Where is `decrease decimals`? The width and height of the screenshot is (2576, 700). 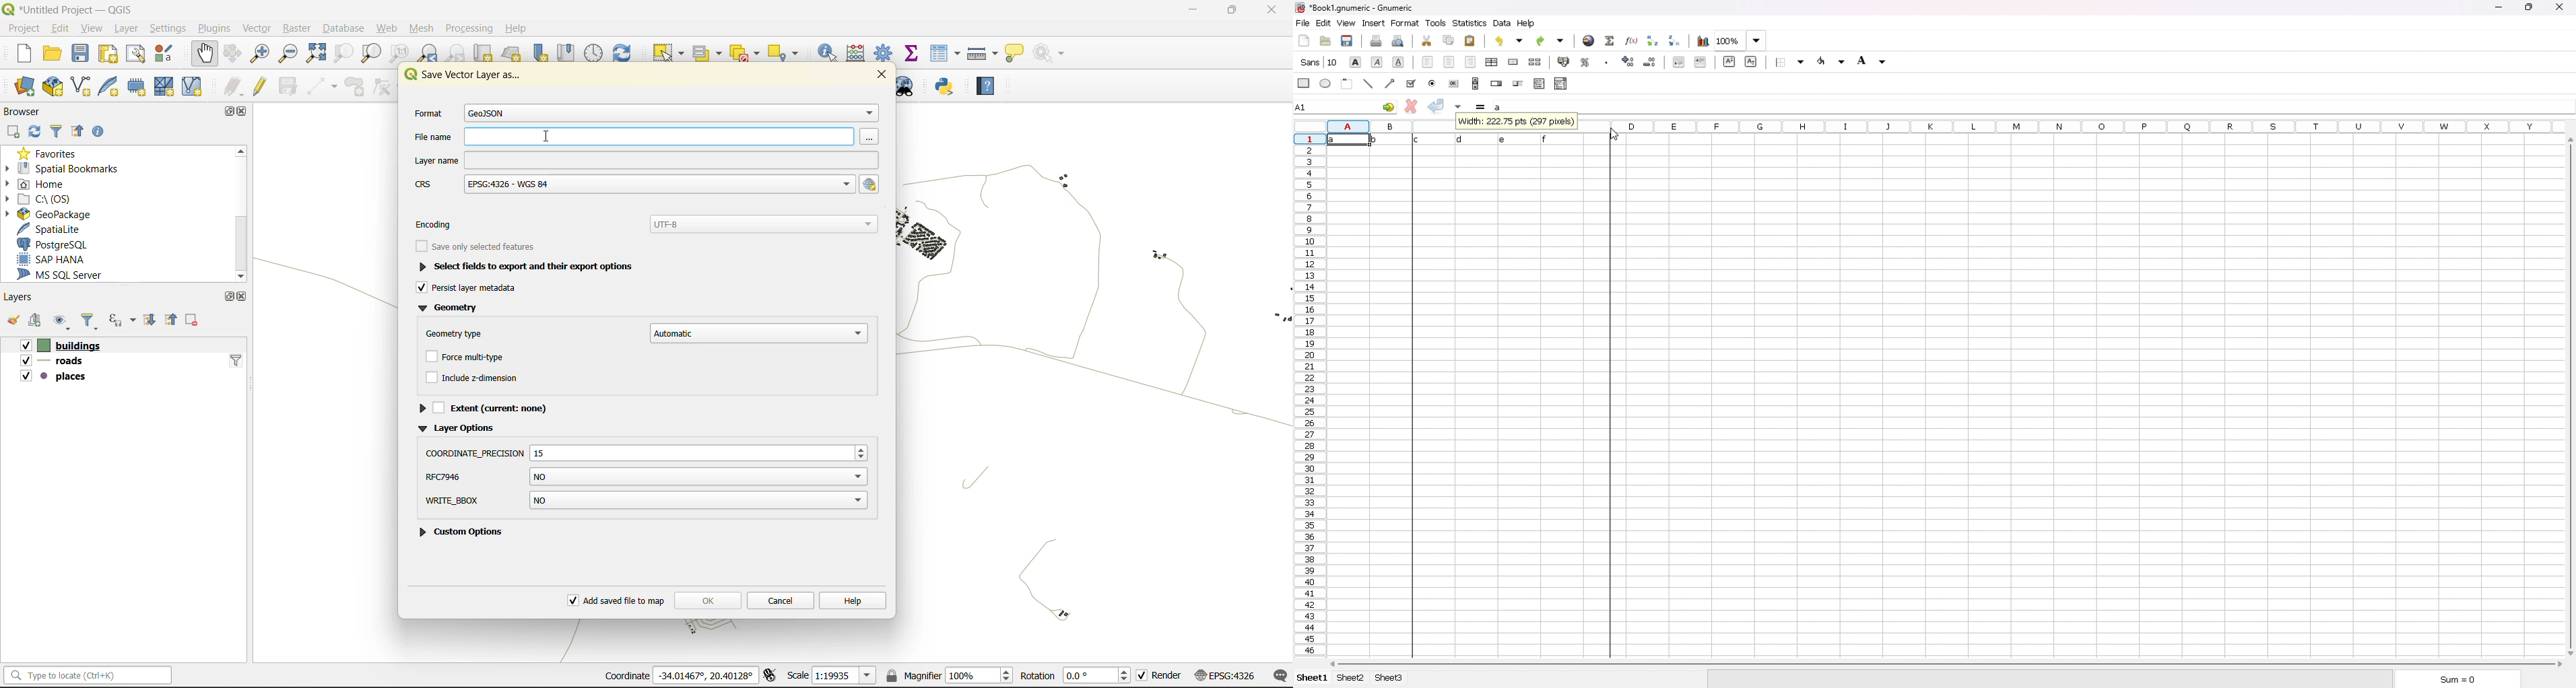 decrease decimals is located at coordinates (1651, 61).